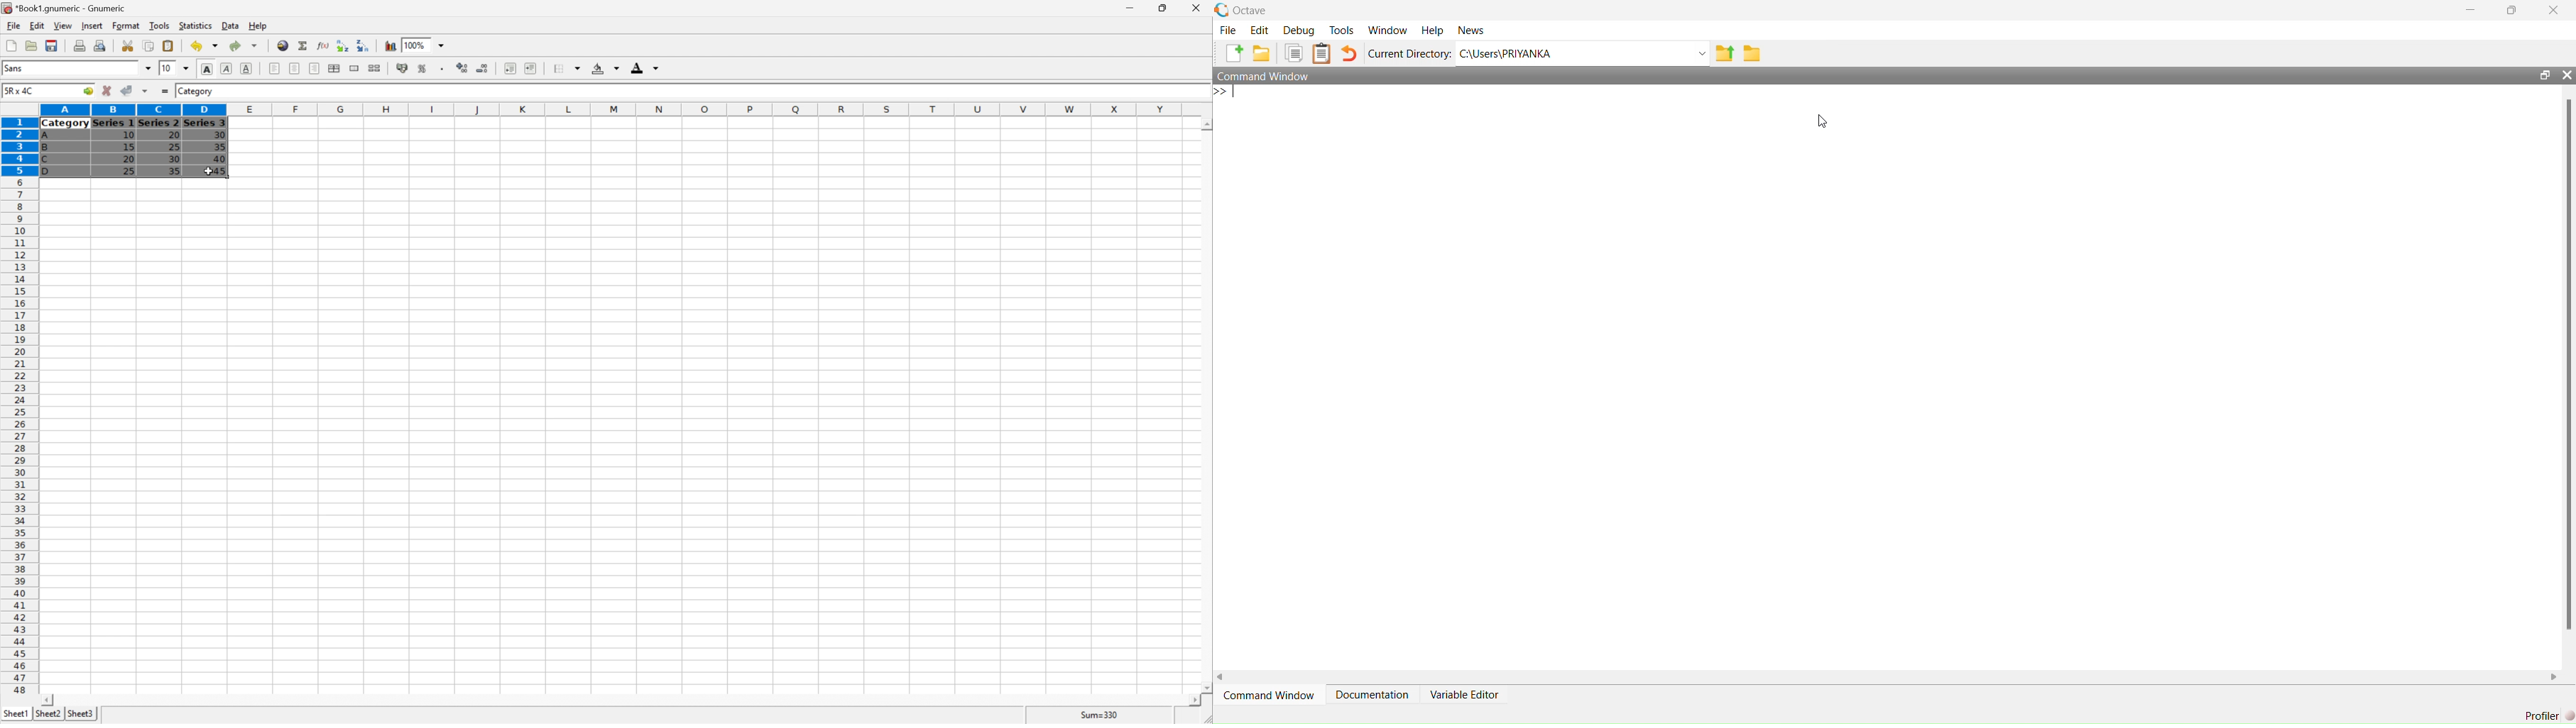 The image size is (2576, 728). Describe the element at coordinates (1701, 54) in the screenshot. I see `Drop-down ` at that location.